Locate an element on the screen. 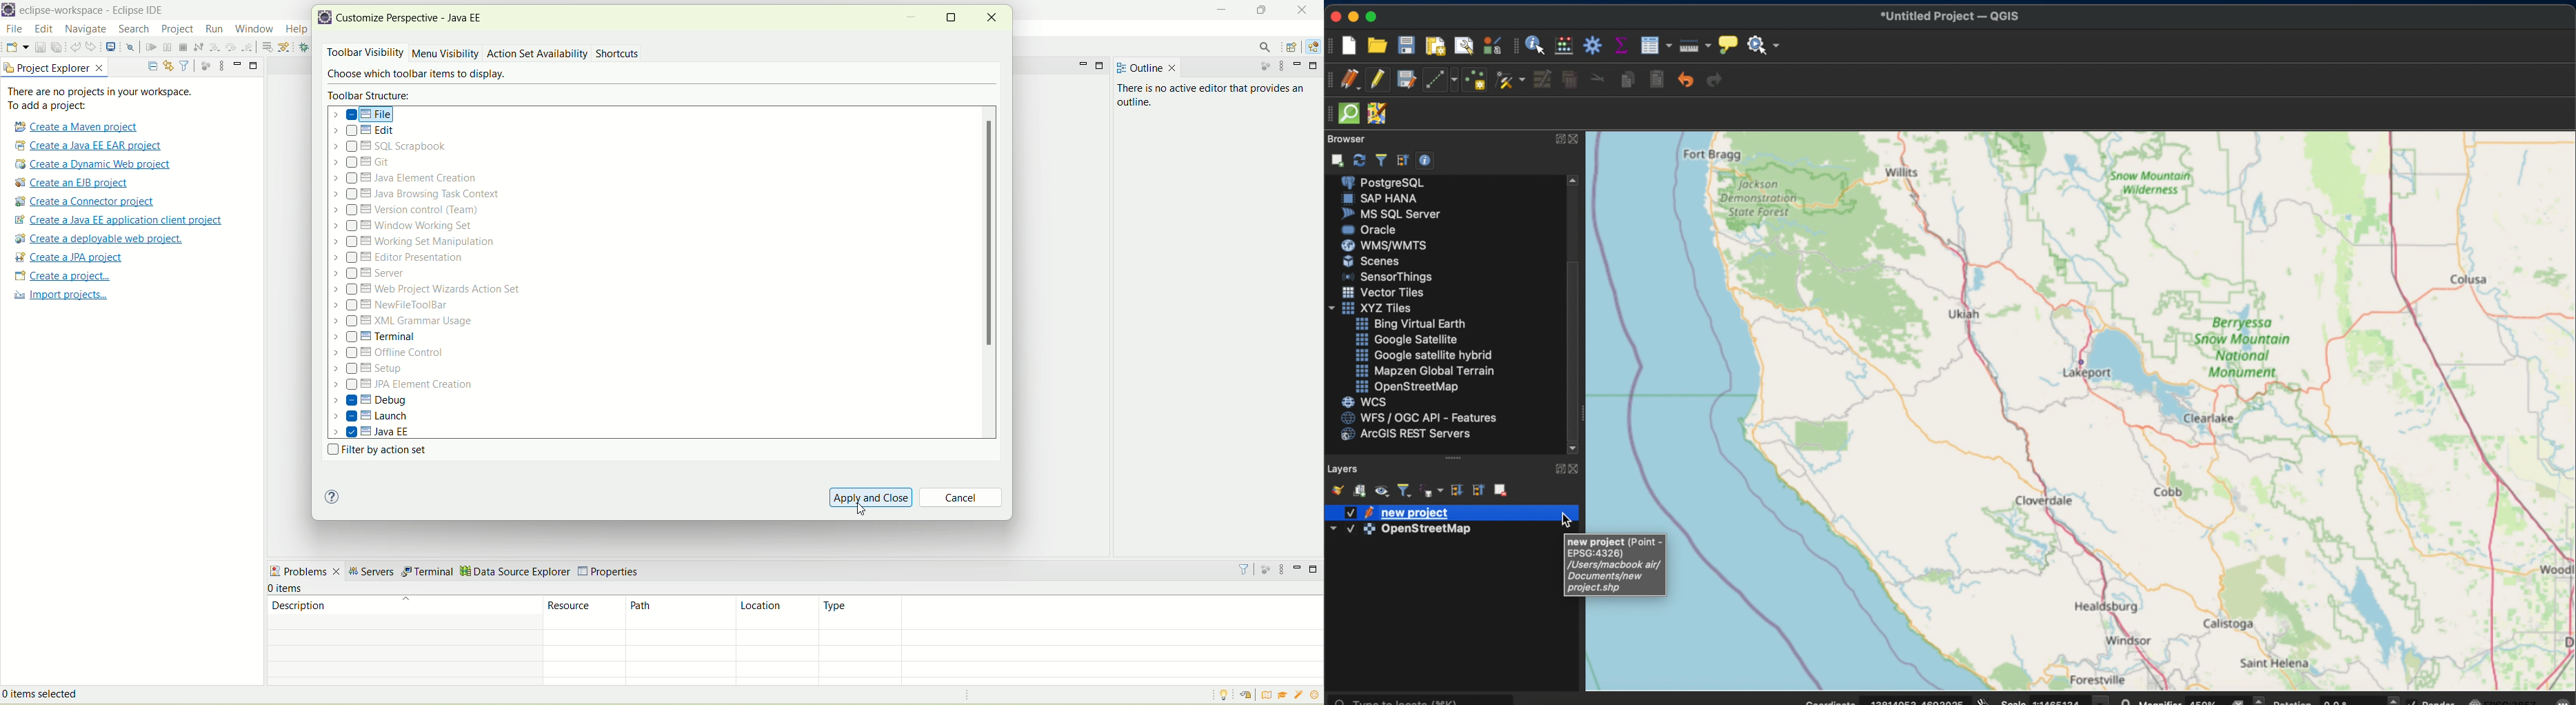  scroll box is located at coordinates (1573, 349).